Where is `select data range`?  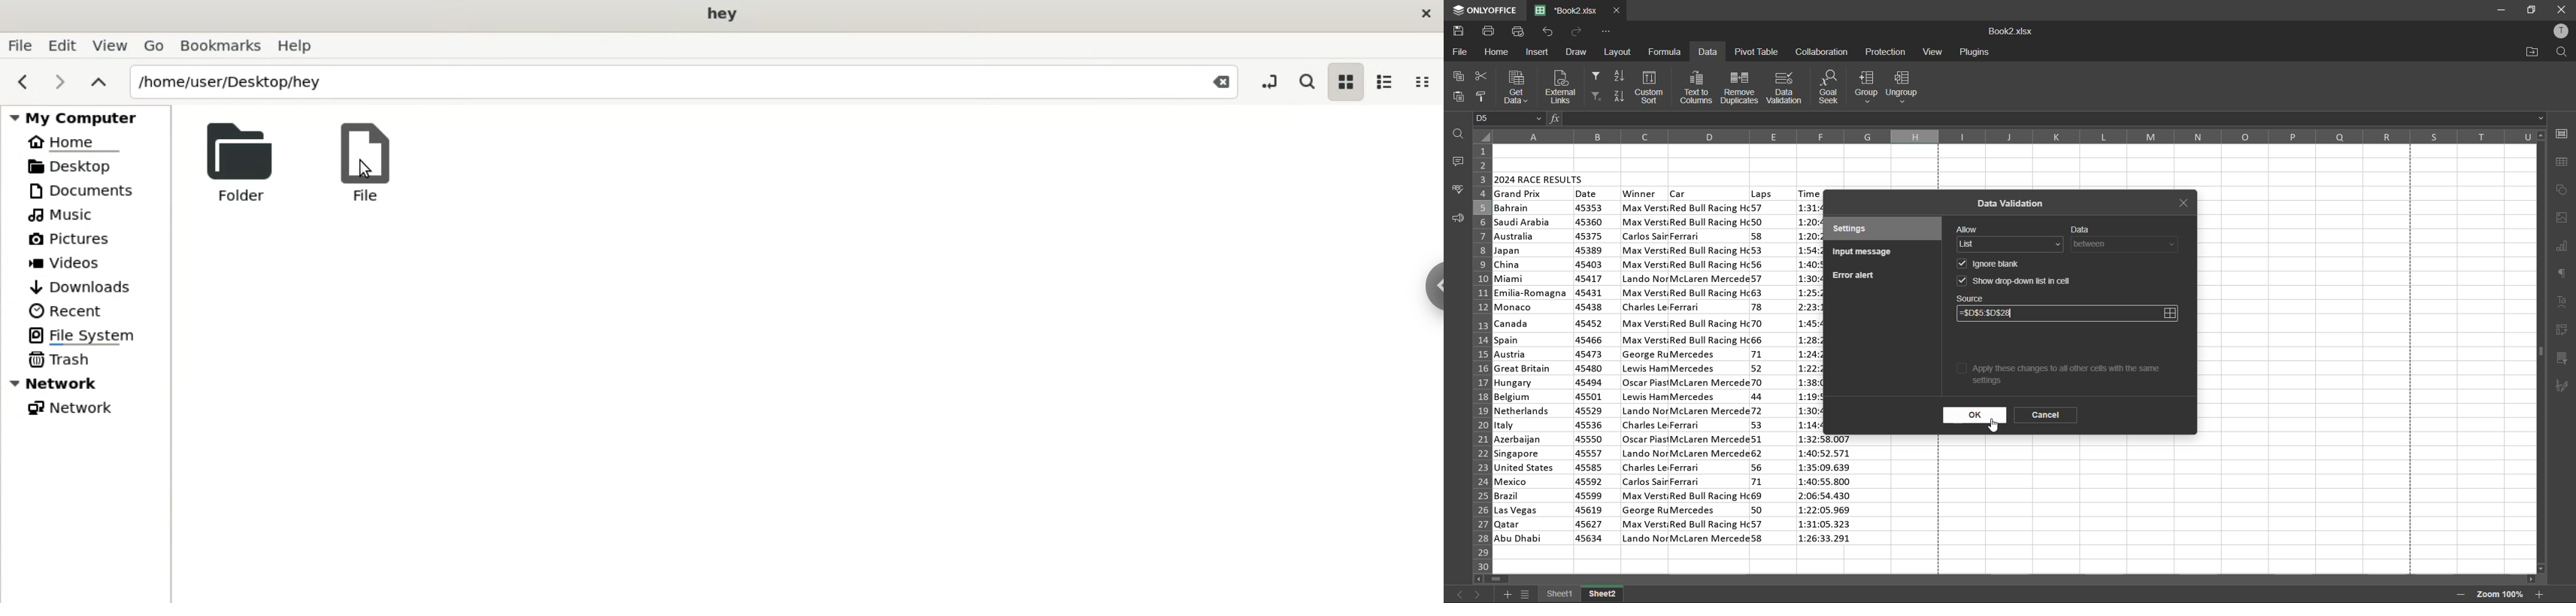 select data range is located at coordinates (2174, 313).